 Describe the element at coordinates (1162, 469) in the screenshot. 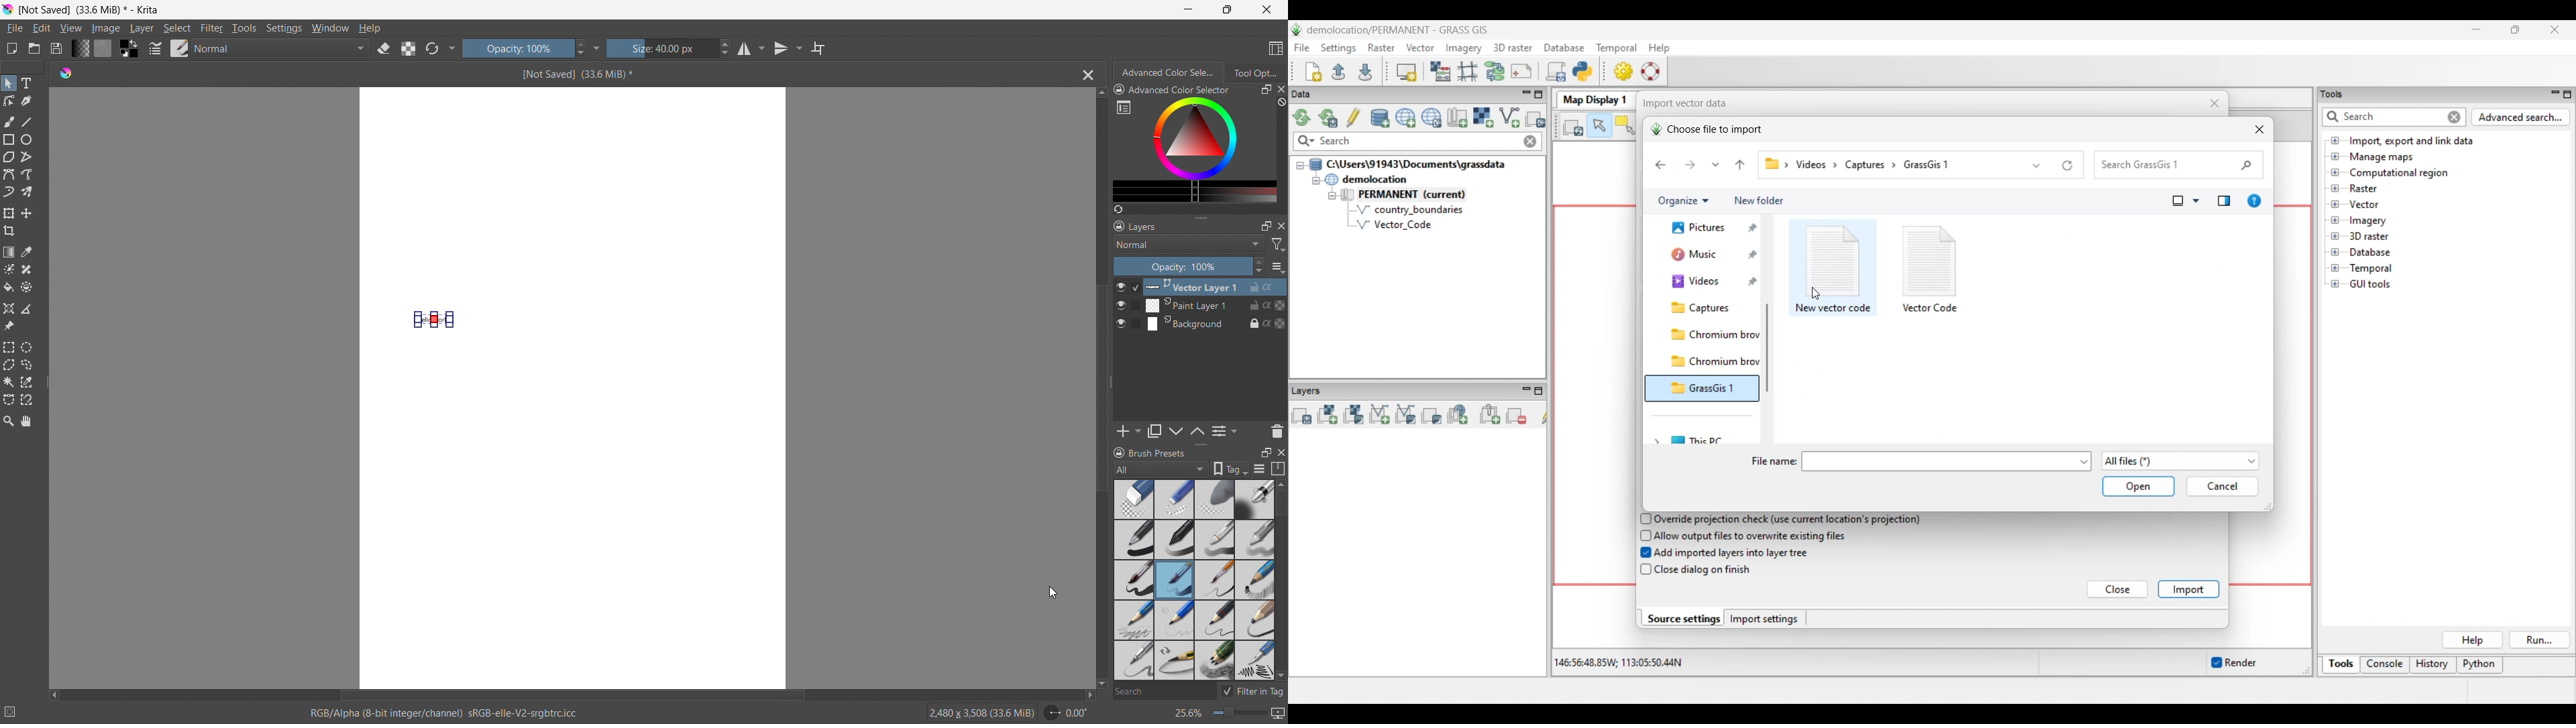

I see `brush type` at that location.